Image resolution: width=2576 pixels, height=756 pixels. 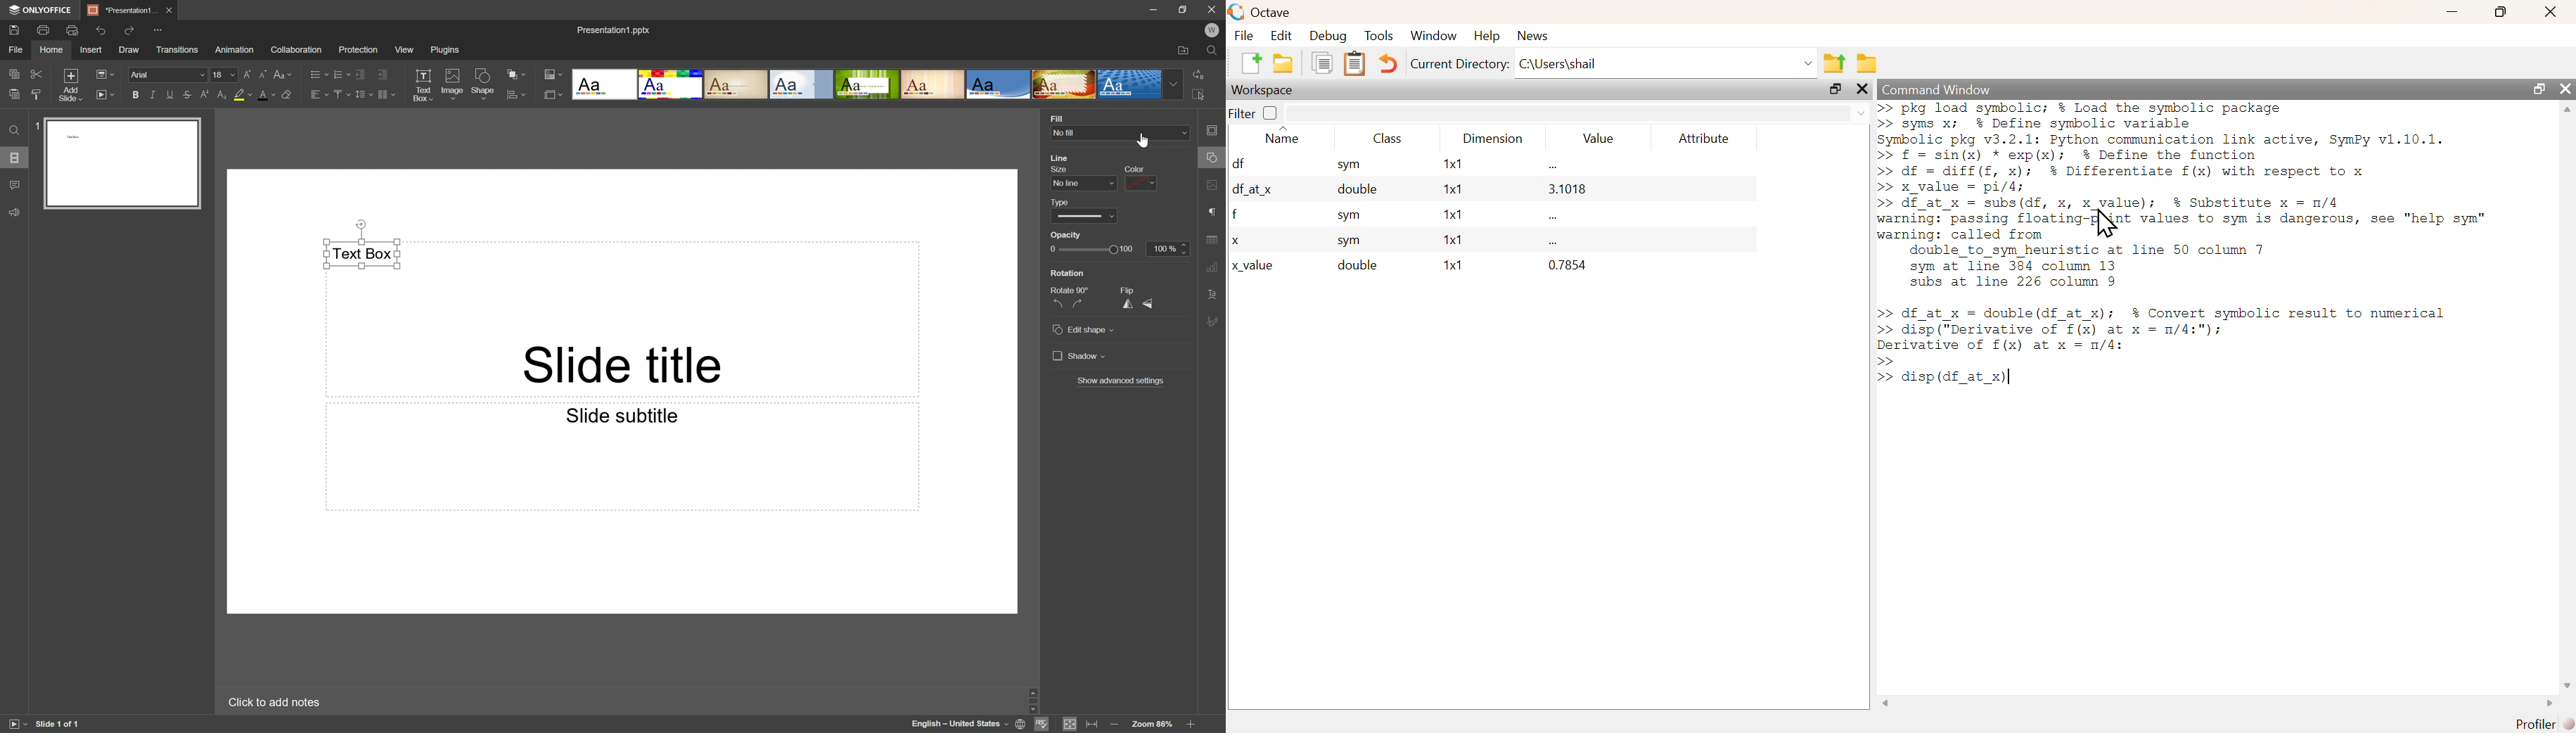 I want to click on Edit, so click(x=1278, y=36).